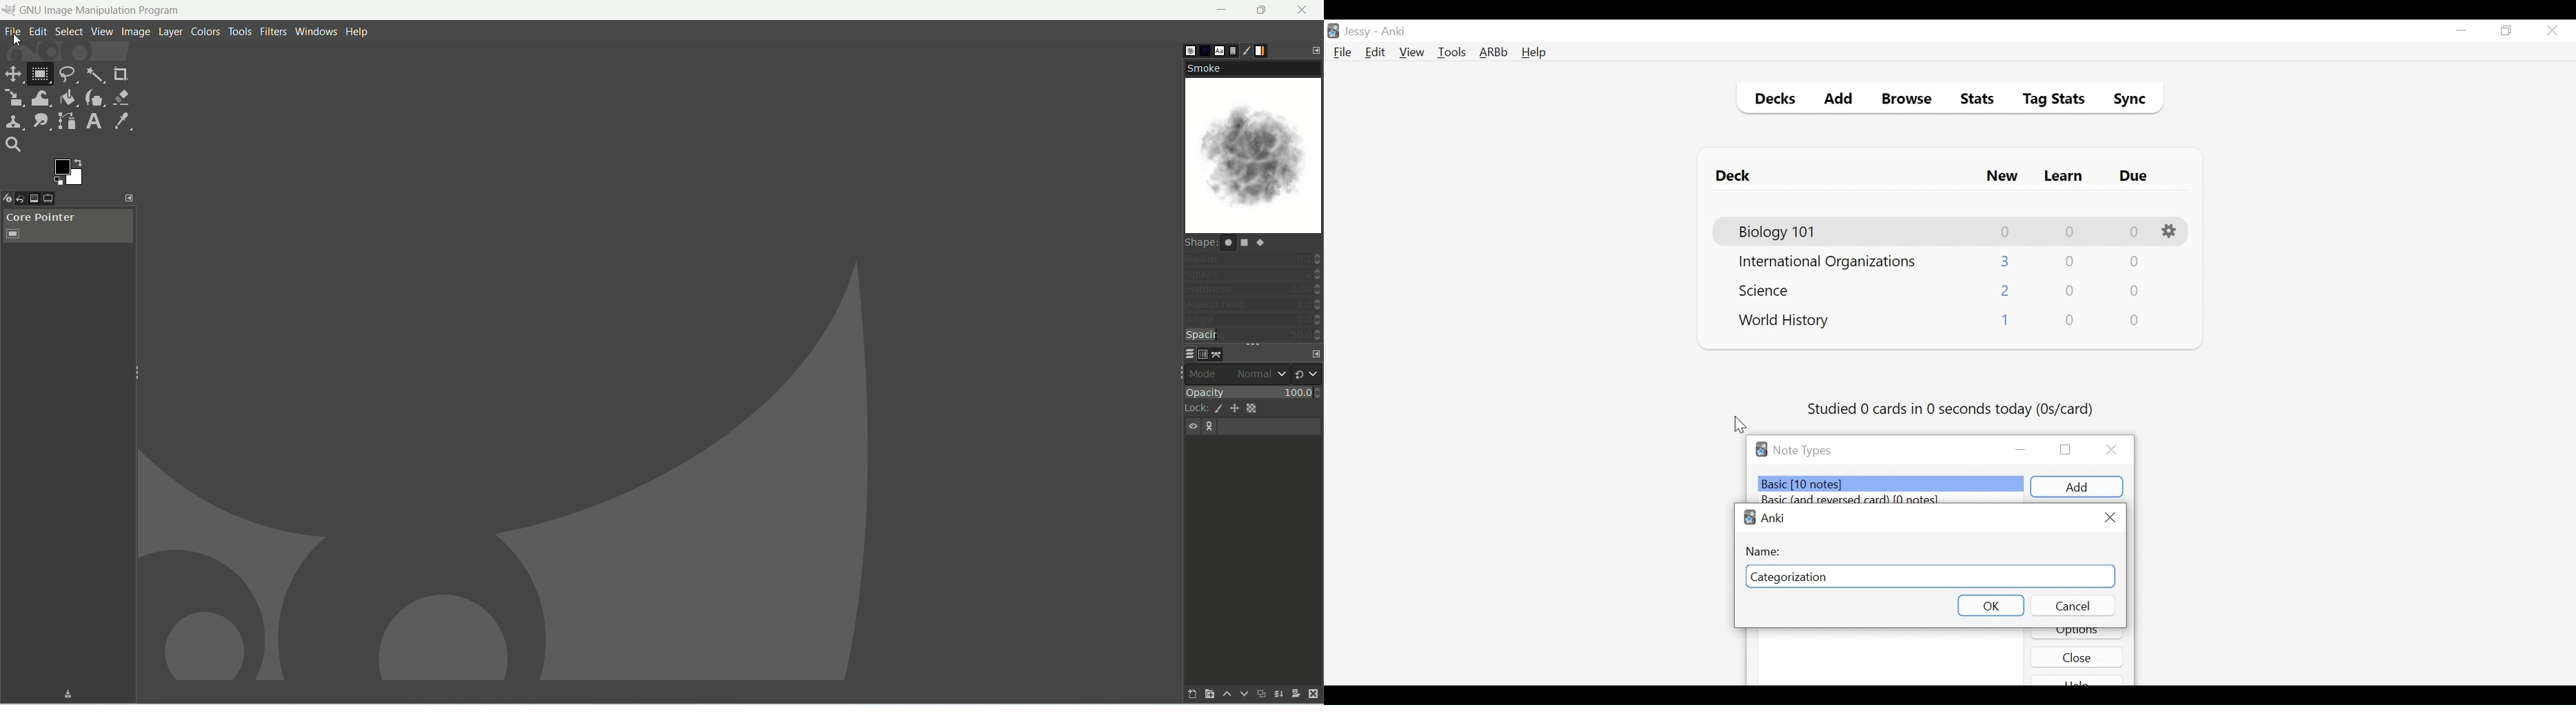 The width and height of the screenshot is (2576, 728). Describe the element at coordinates (1191, 695) in the screenshot. I see `create a new layer and add it to image` at that location.